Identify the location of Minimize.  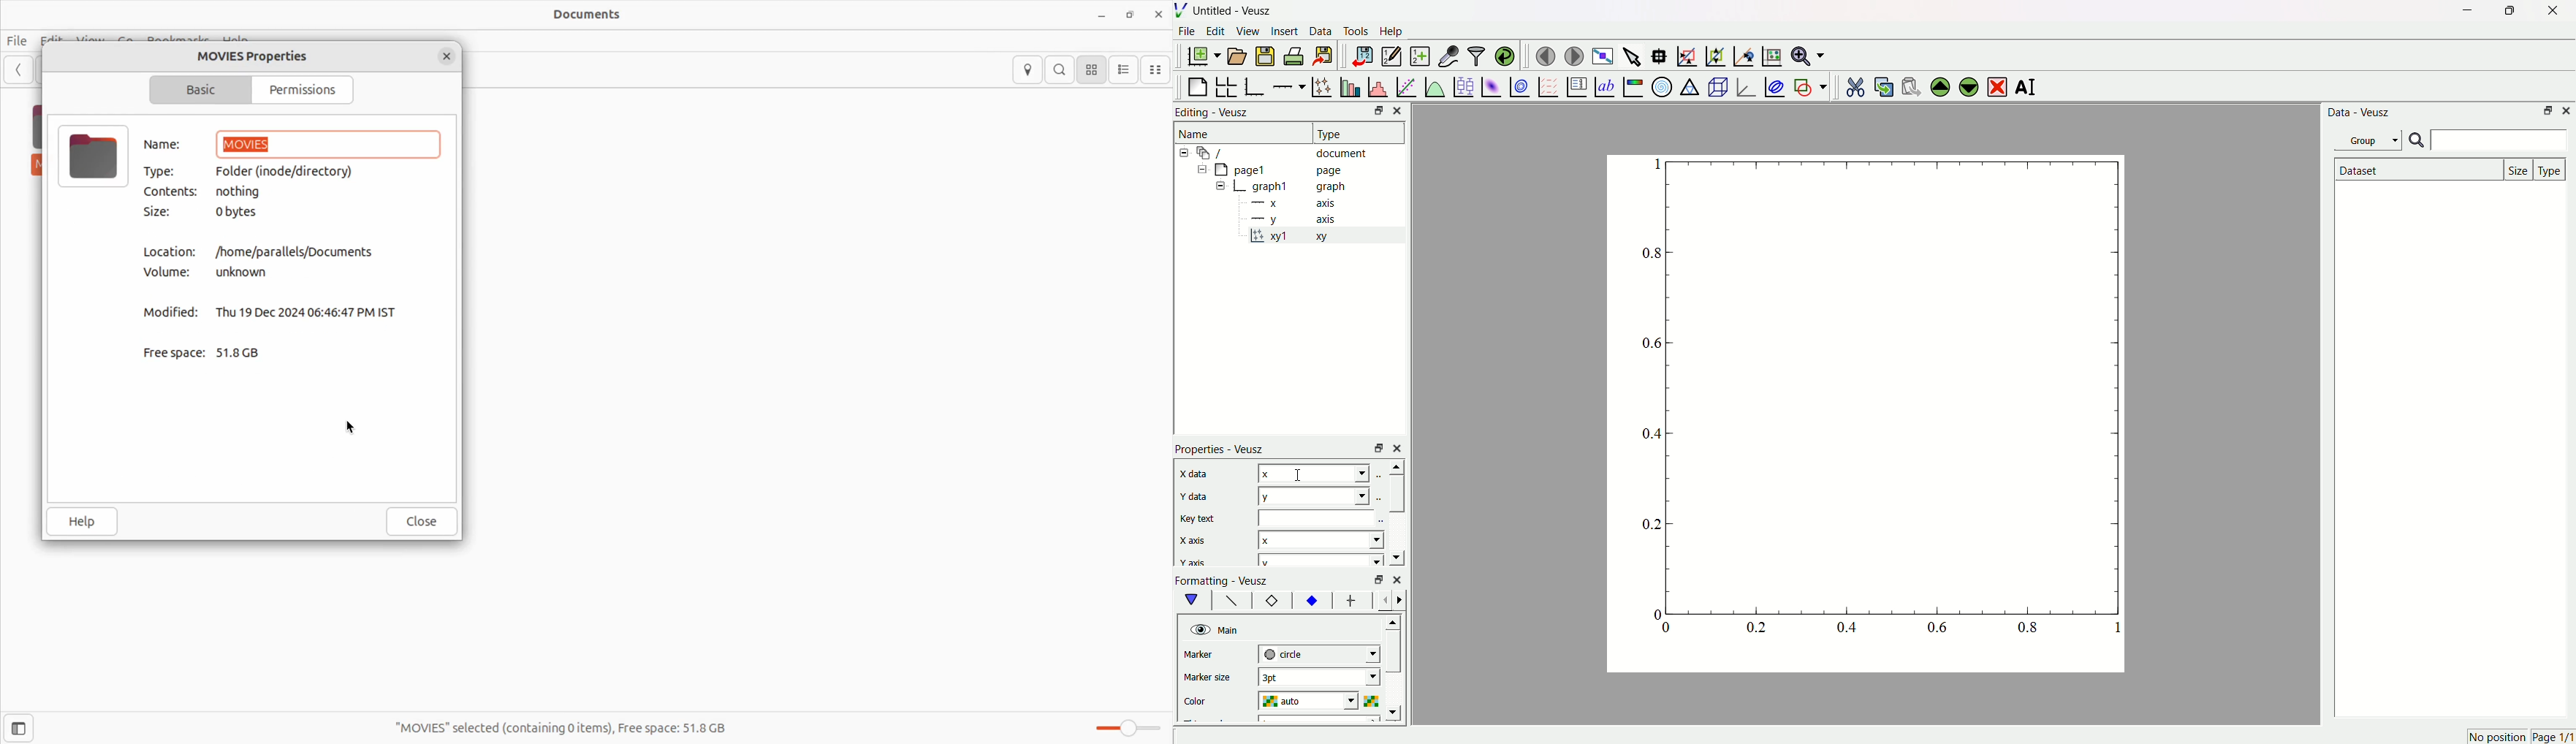
(2463, 11).